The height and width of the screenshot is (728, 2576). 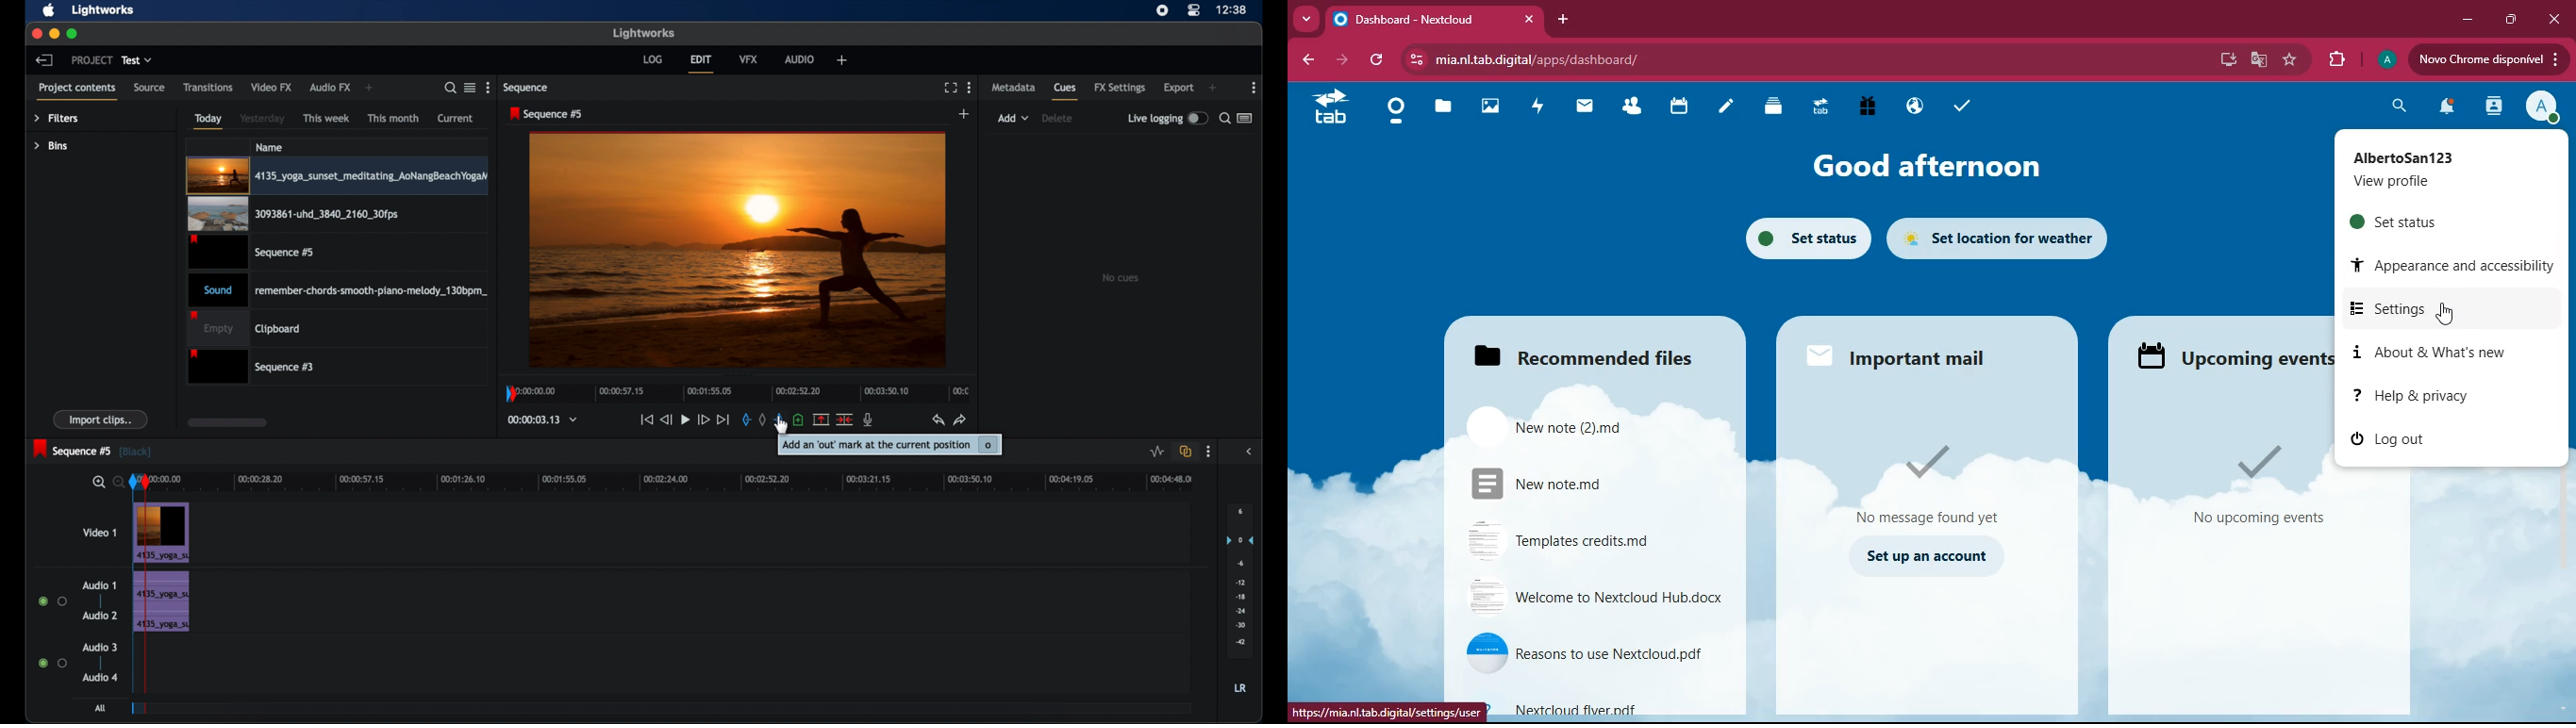 I want to click on set up an account, so click(x=1926, y=555).